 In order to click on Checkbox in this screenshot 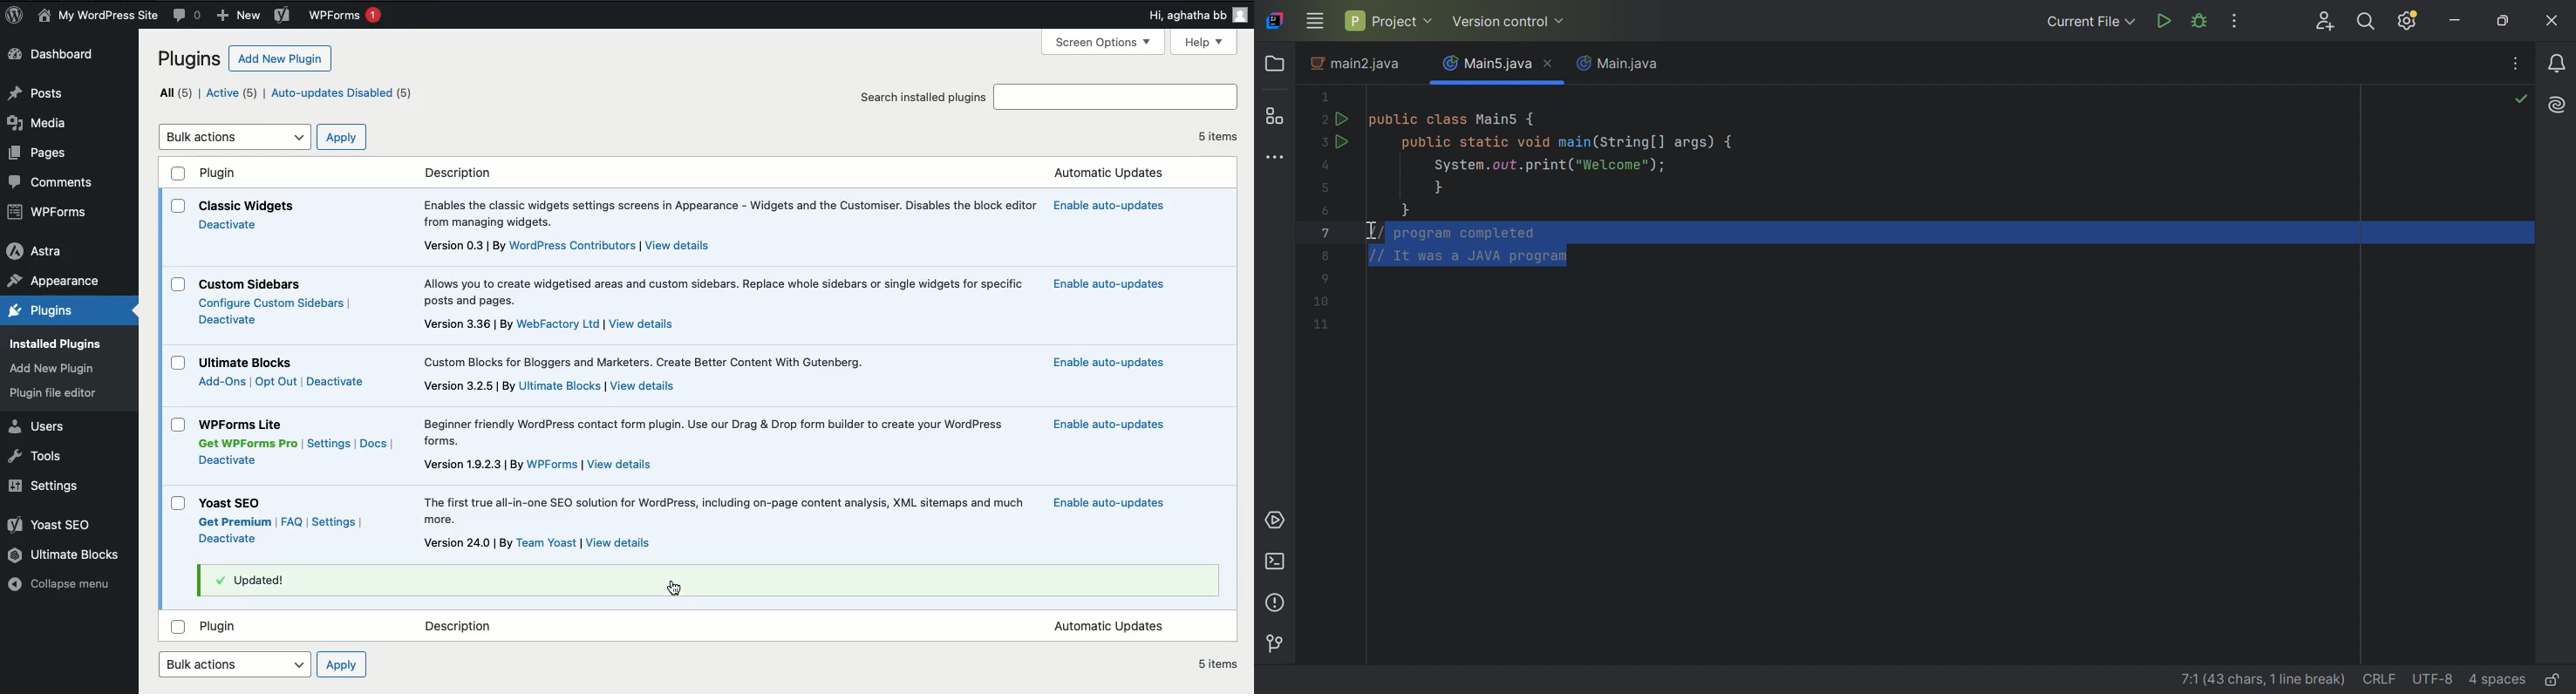, I will do `click(179, 284)`.